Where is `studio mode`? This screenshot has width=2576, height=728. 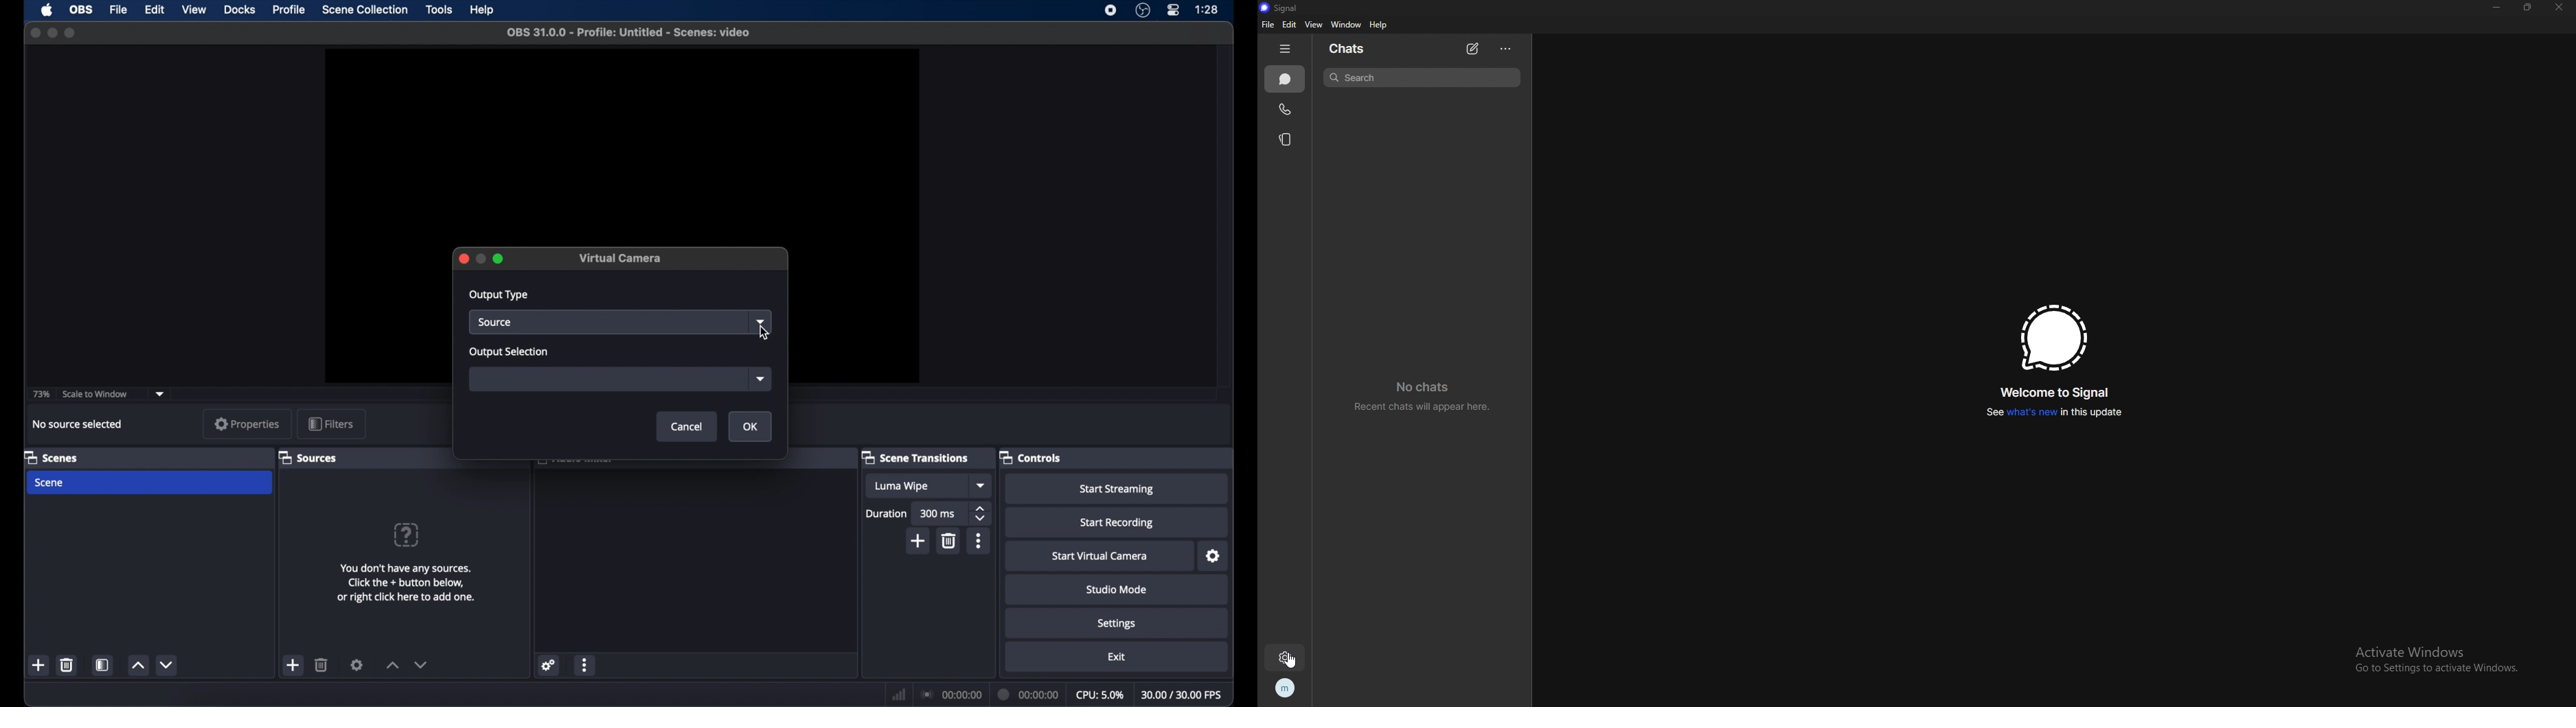 studio mode is located at coordinates (1117, 589).